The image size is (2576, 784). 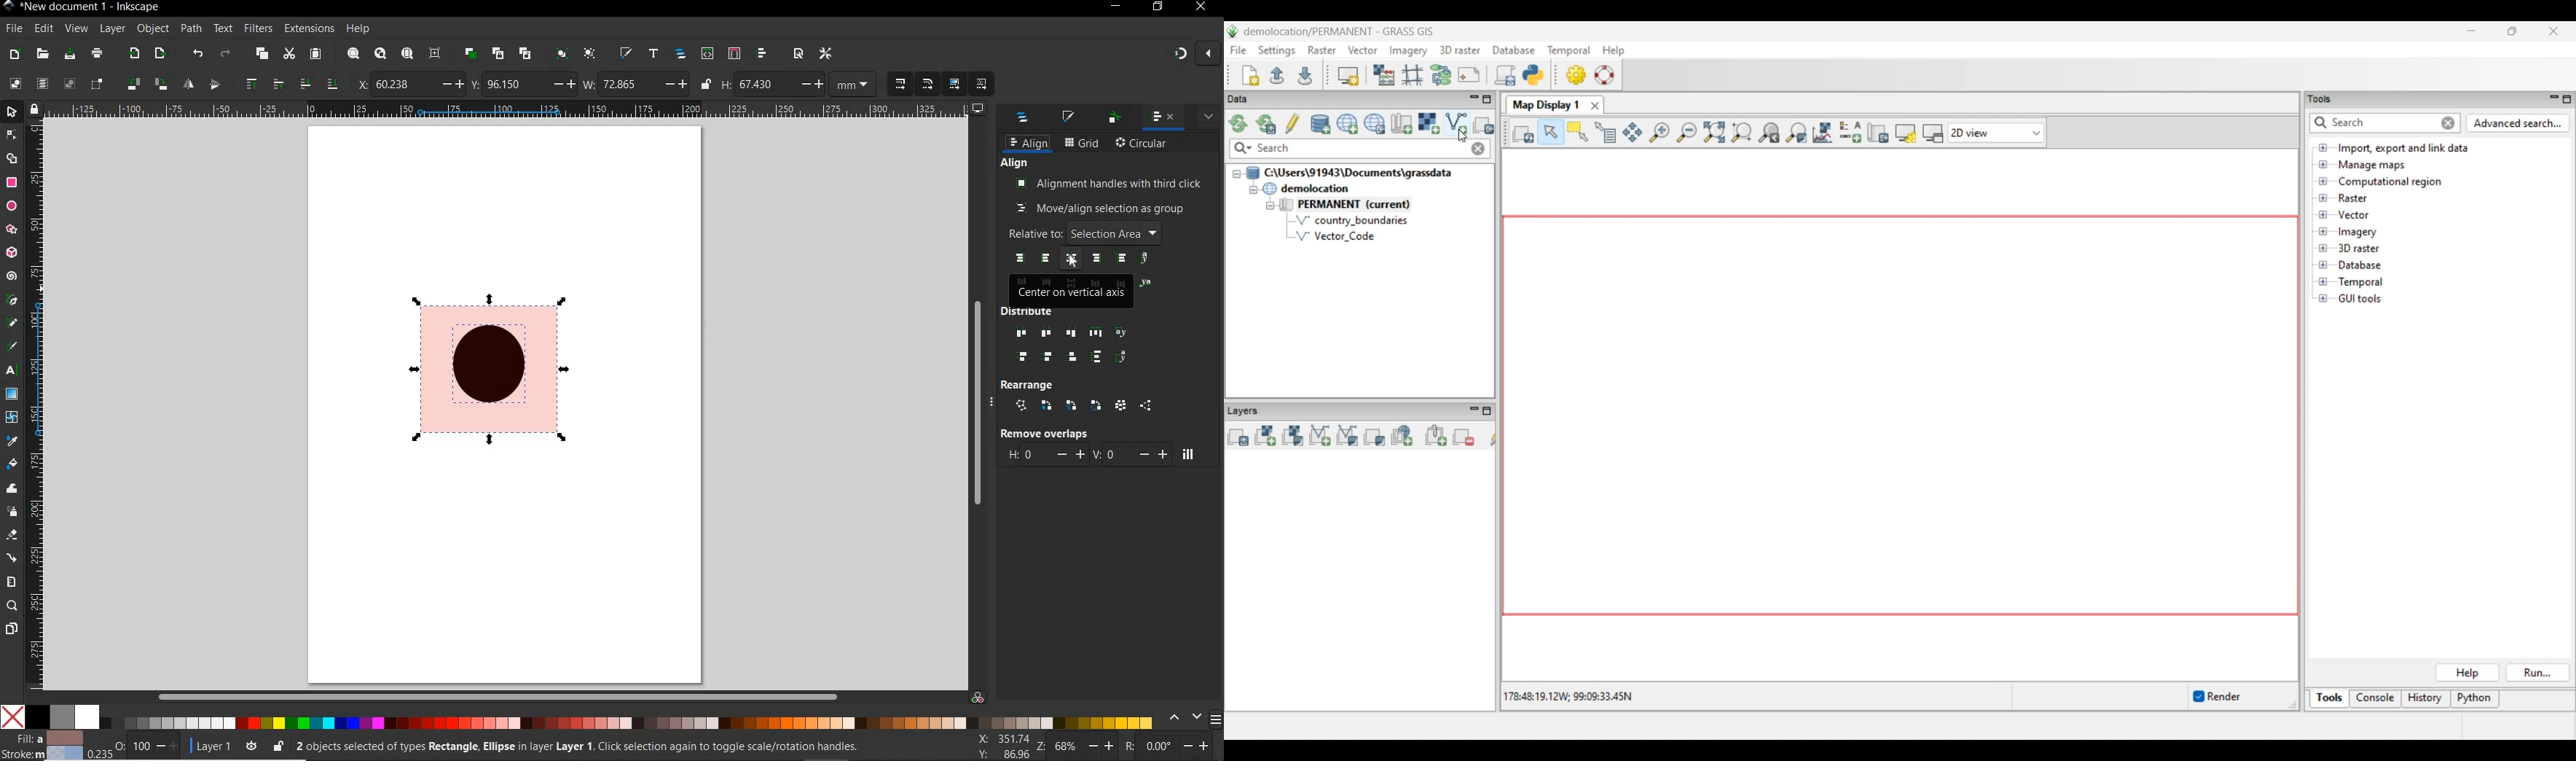 What do you see at coordinates (955, 83) in the screenshot?
I see `move gradient` at bounding box center [955, 83].